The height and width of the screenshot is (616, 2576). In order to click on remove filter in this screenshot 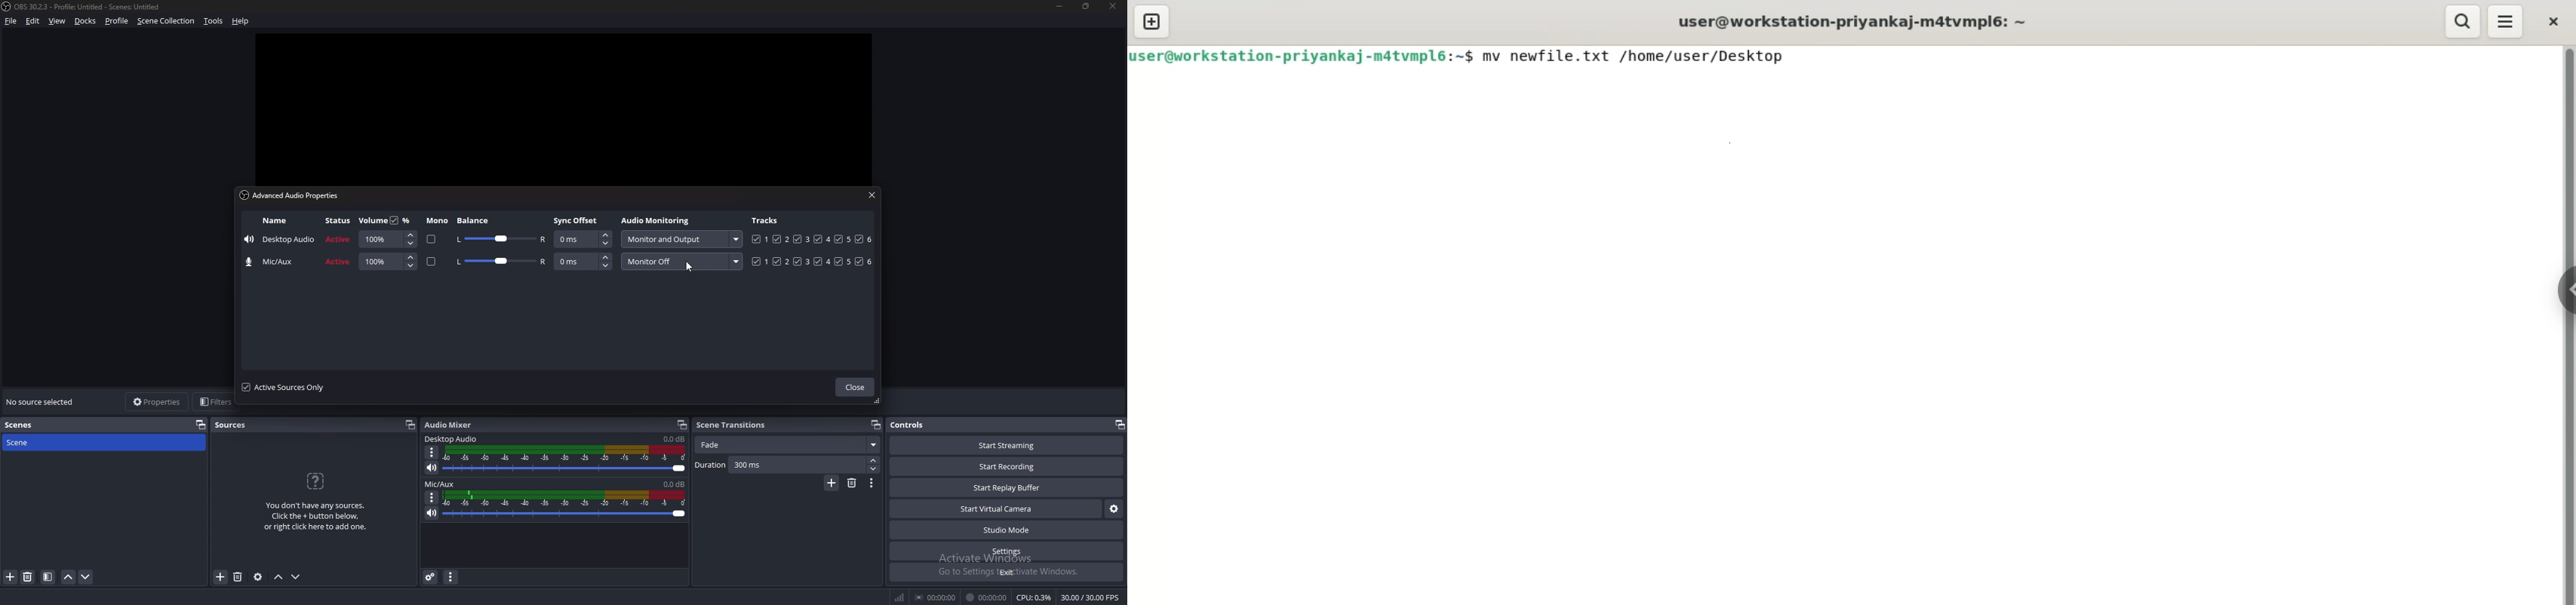, I will do `click(28, 577)`.